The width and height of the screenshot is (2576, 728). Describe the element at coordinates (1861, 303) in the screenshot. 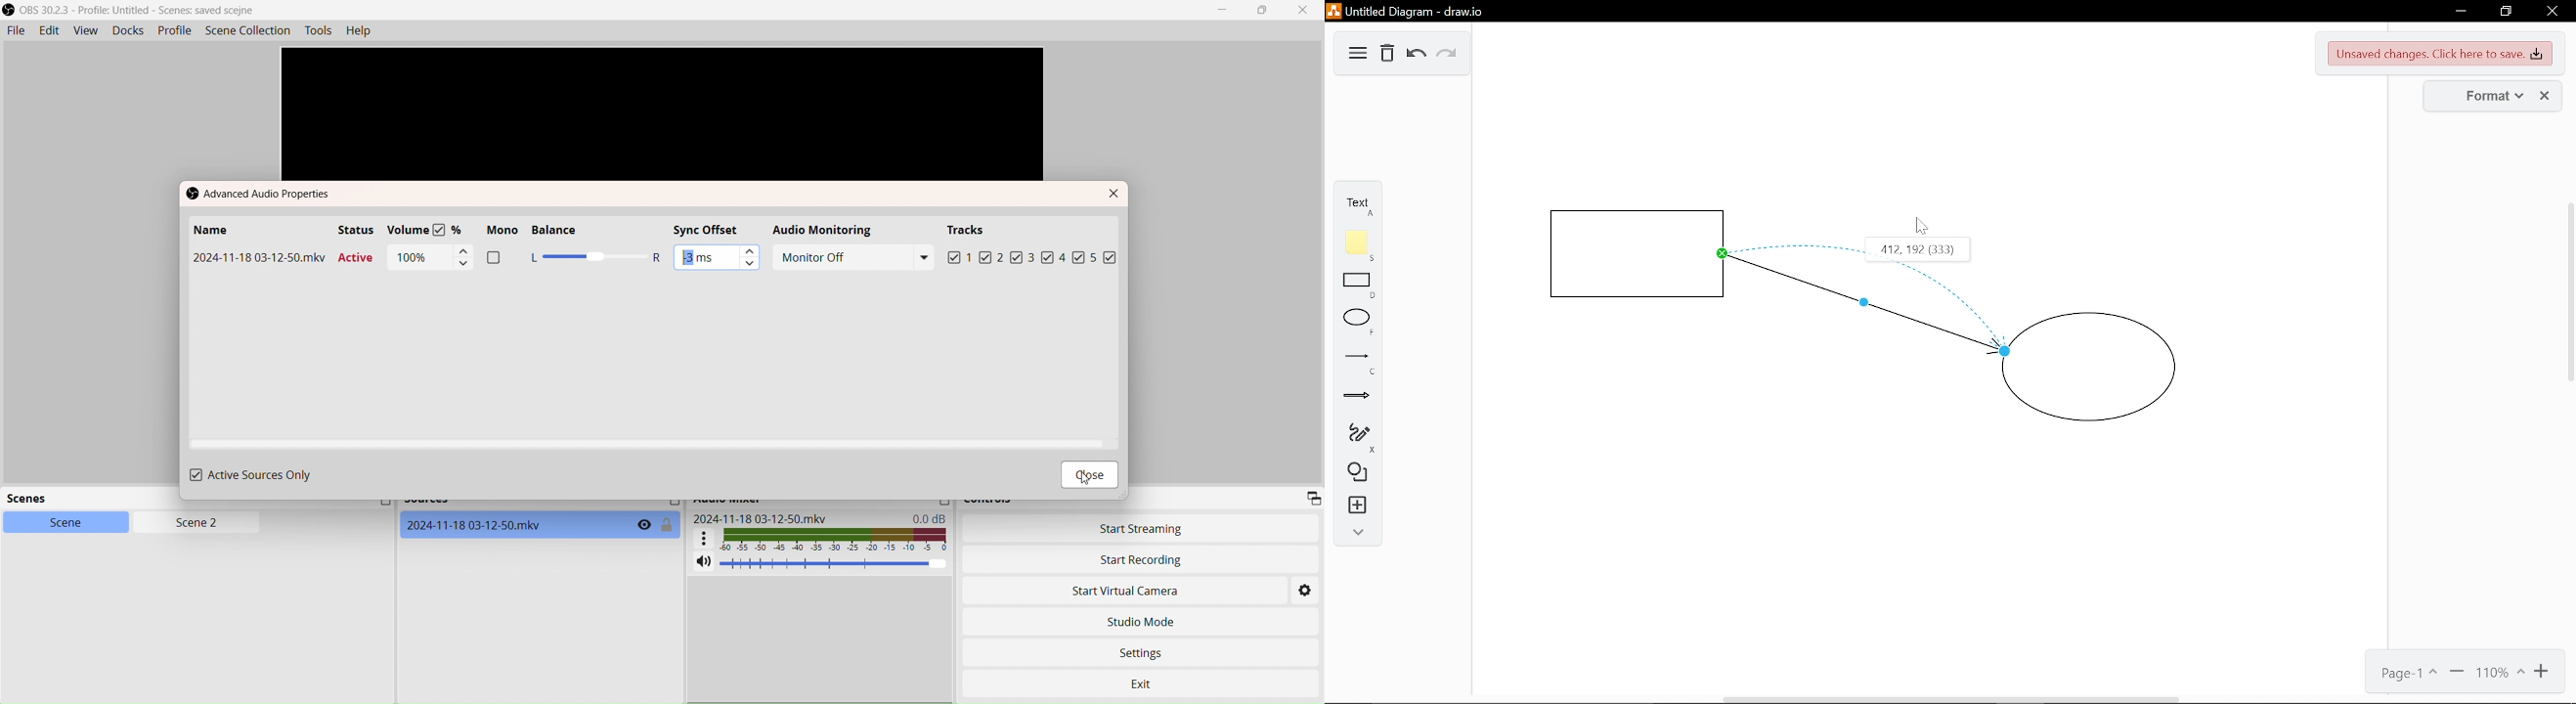

I see `Bending point` at that location.